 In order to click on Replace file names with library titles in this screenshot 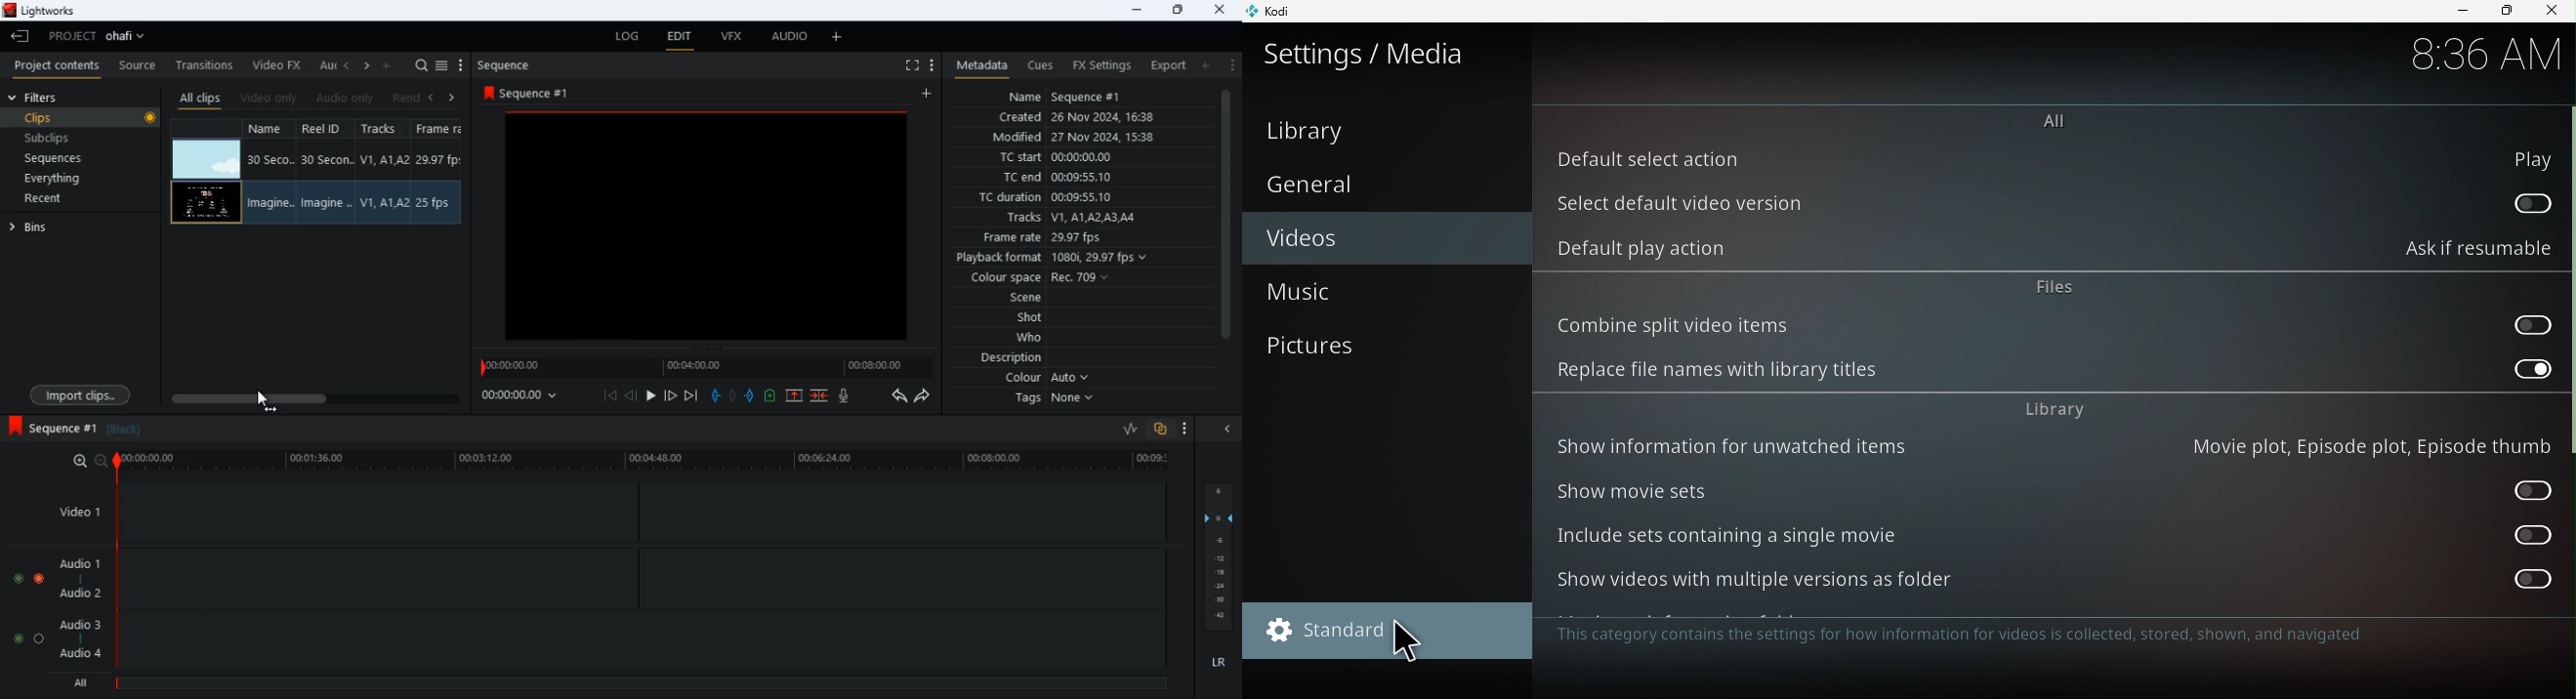, I will do `click(2047, 368)`.